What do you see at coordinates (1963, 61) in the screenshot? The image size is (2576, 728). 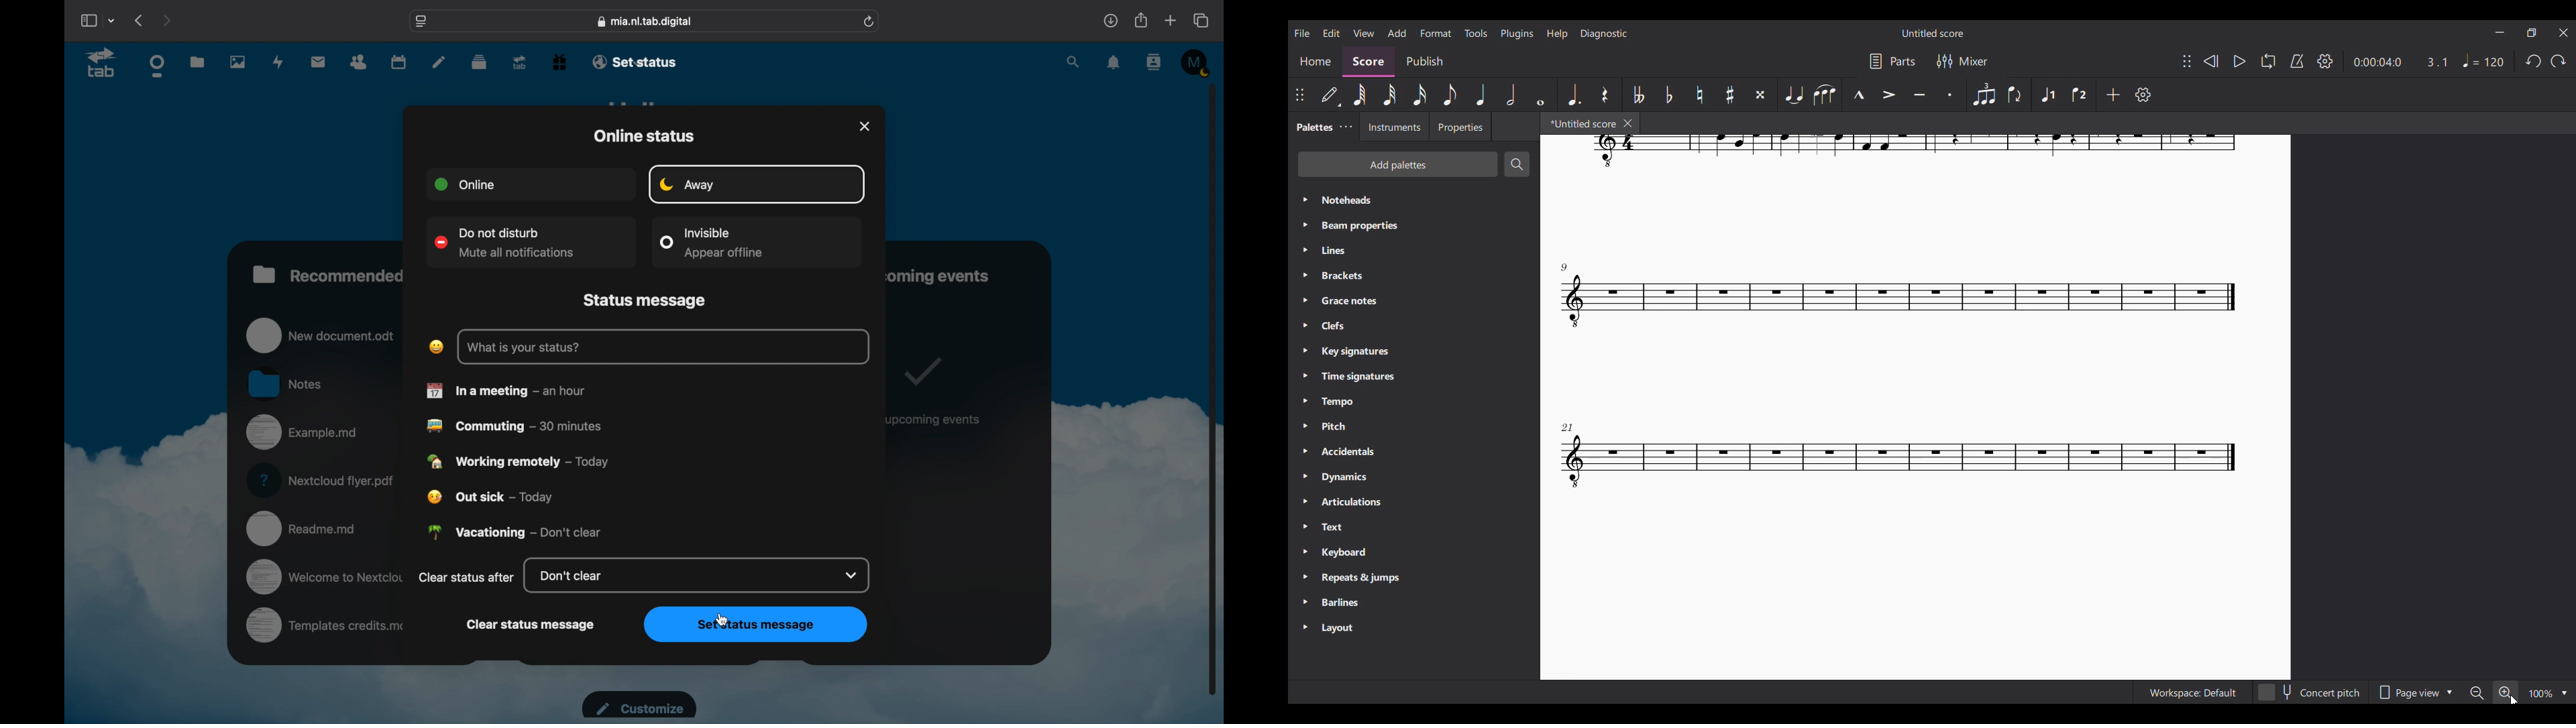 I see `Mixer settings` at bounding box center [1963, 61].